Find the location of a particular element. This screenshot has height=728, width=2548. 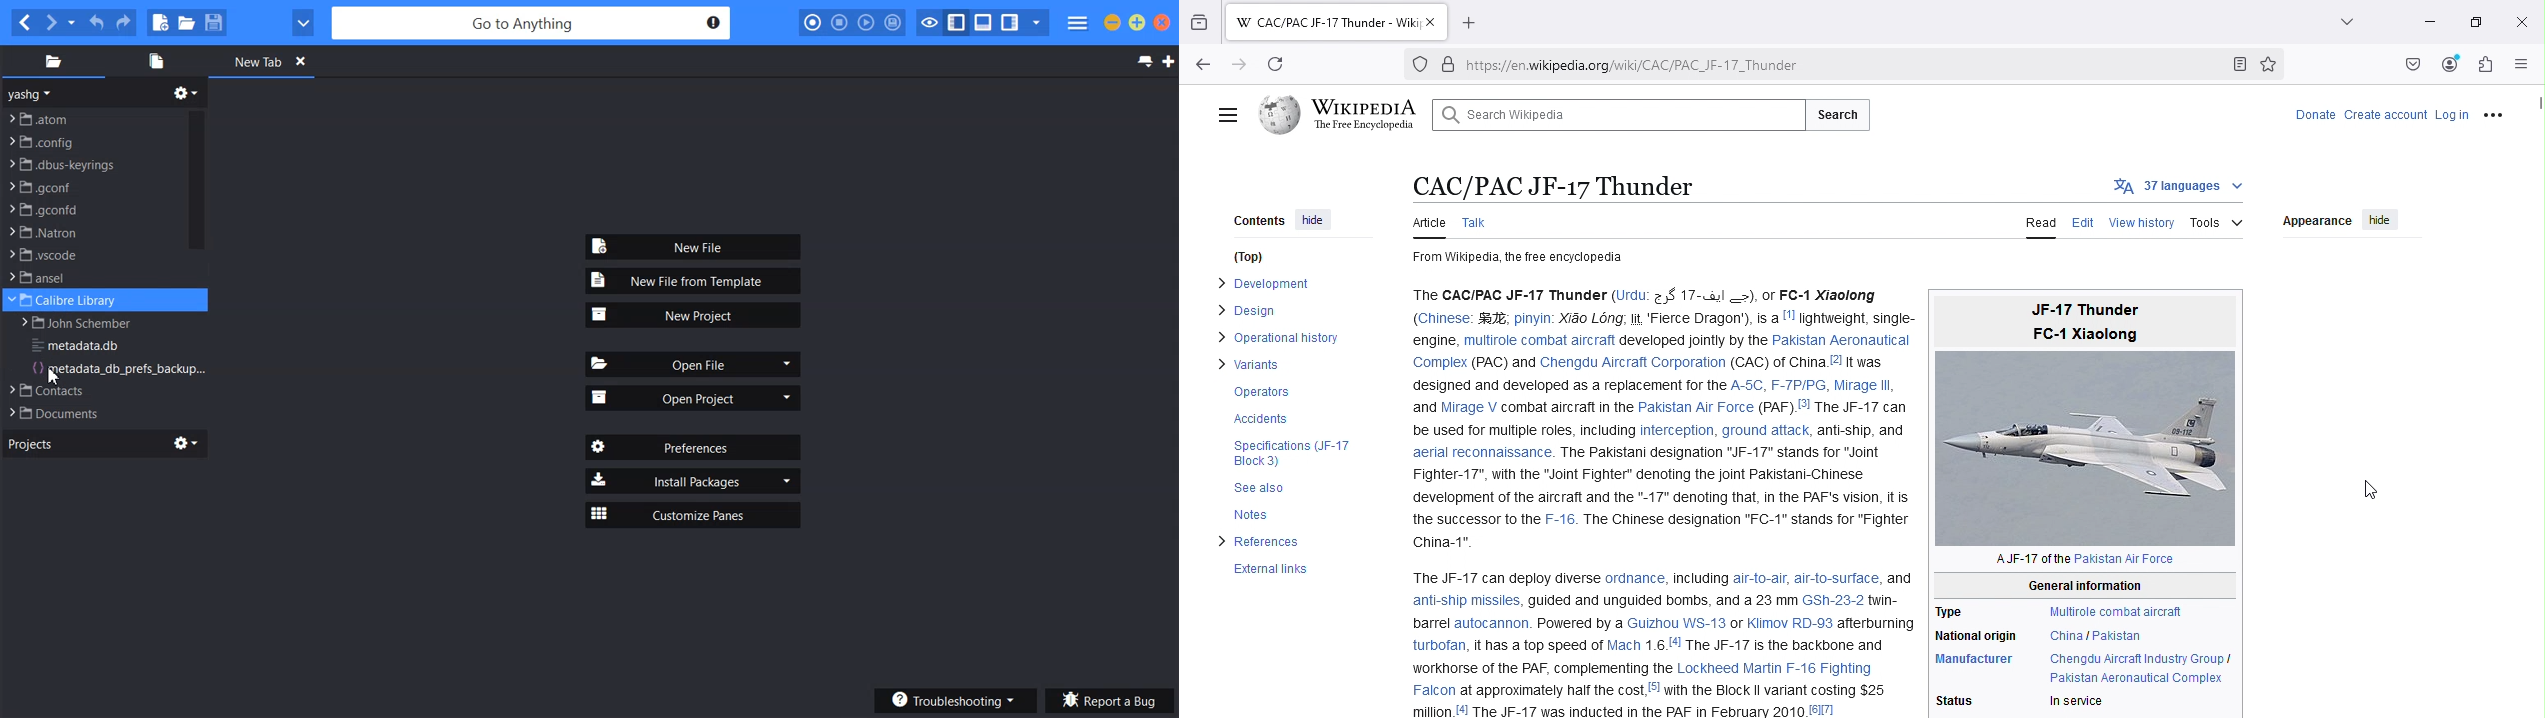

create is located at coordinates (2361, 116).